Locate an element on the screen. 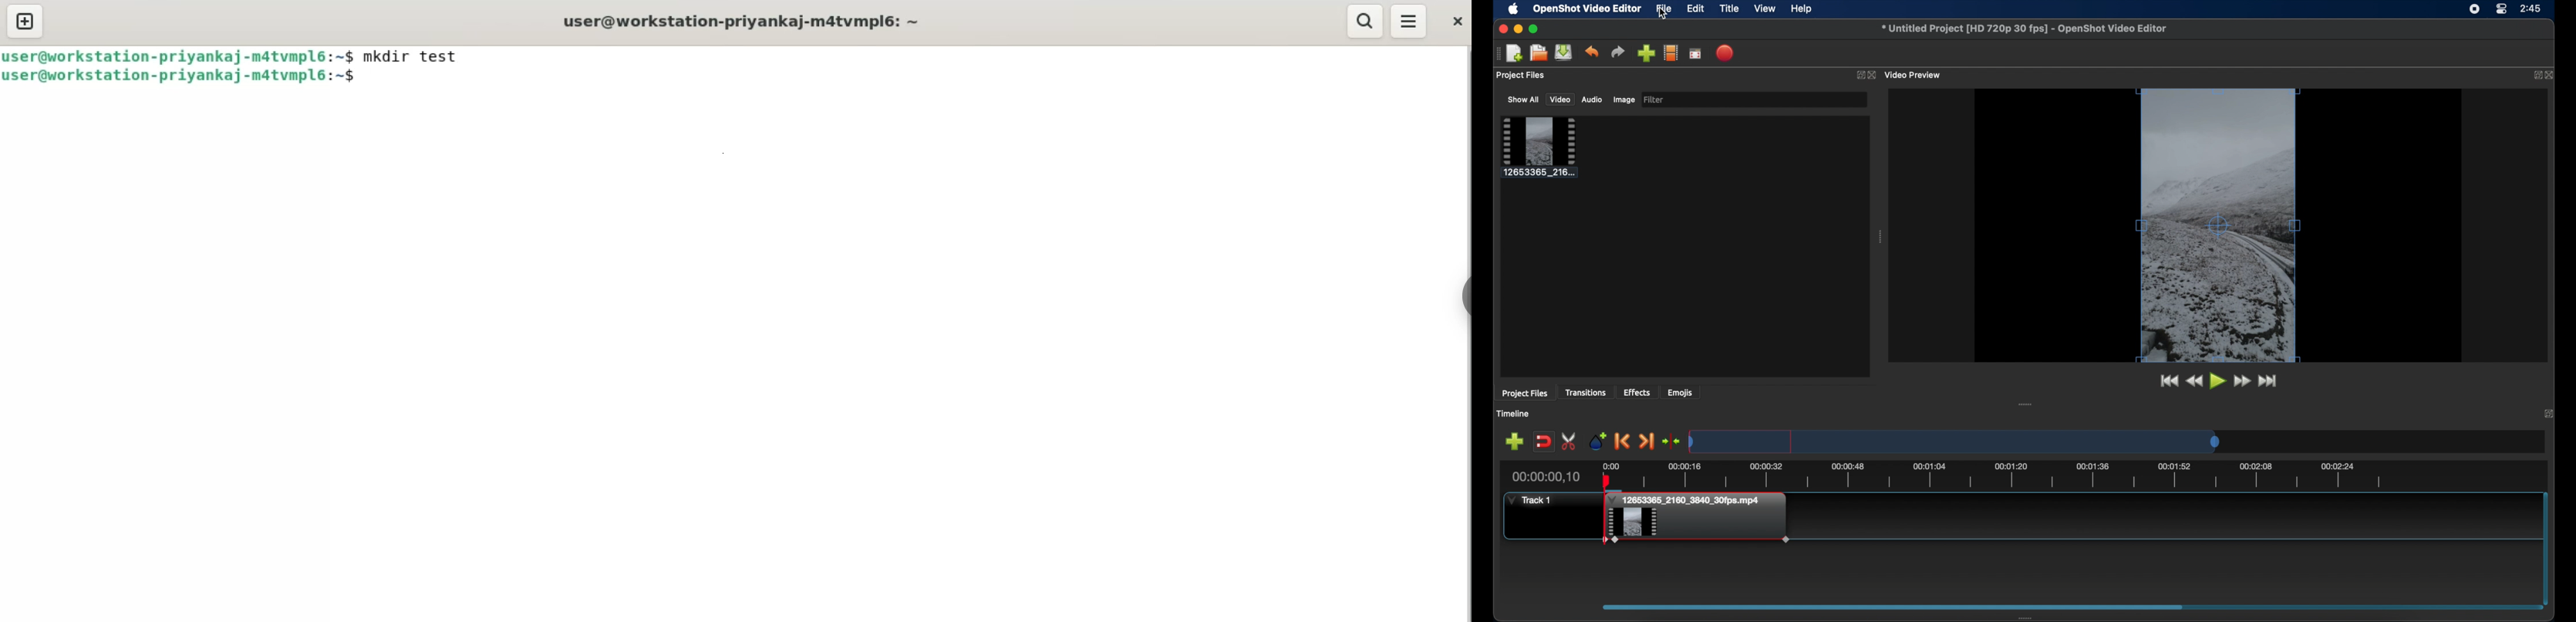 The width and height of the screenshot is (2576, 644). video preview is located at coordinates (1915, 75).